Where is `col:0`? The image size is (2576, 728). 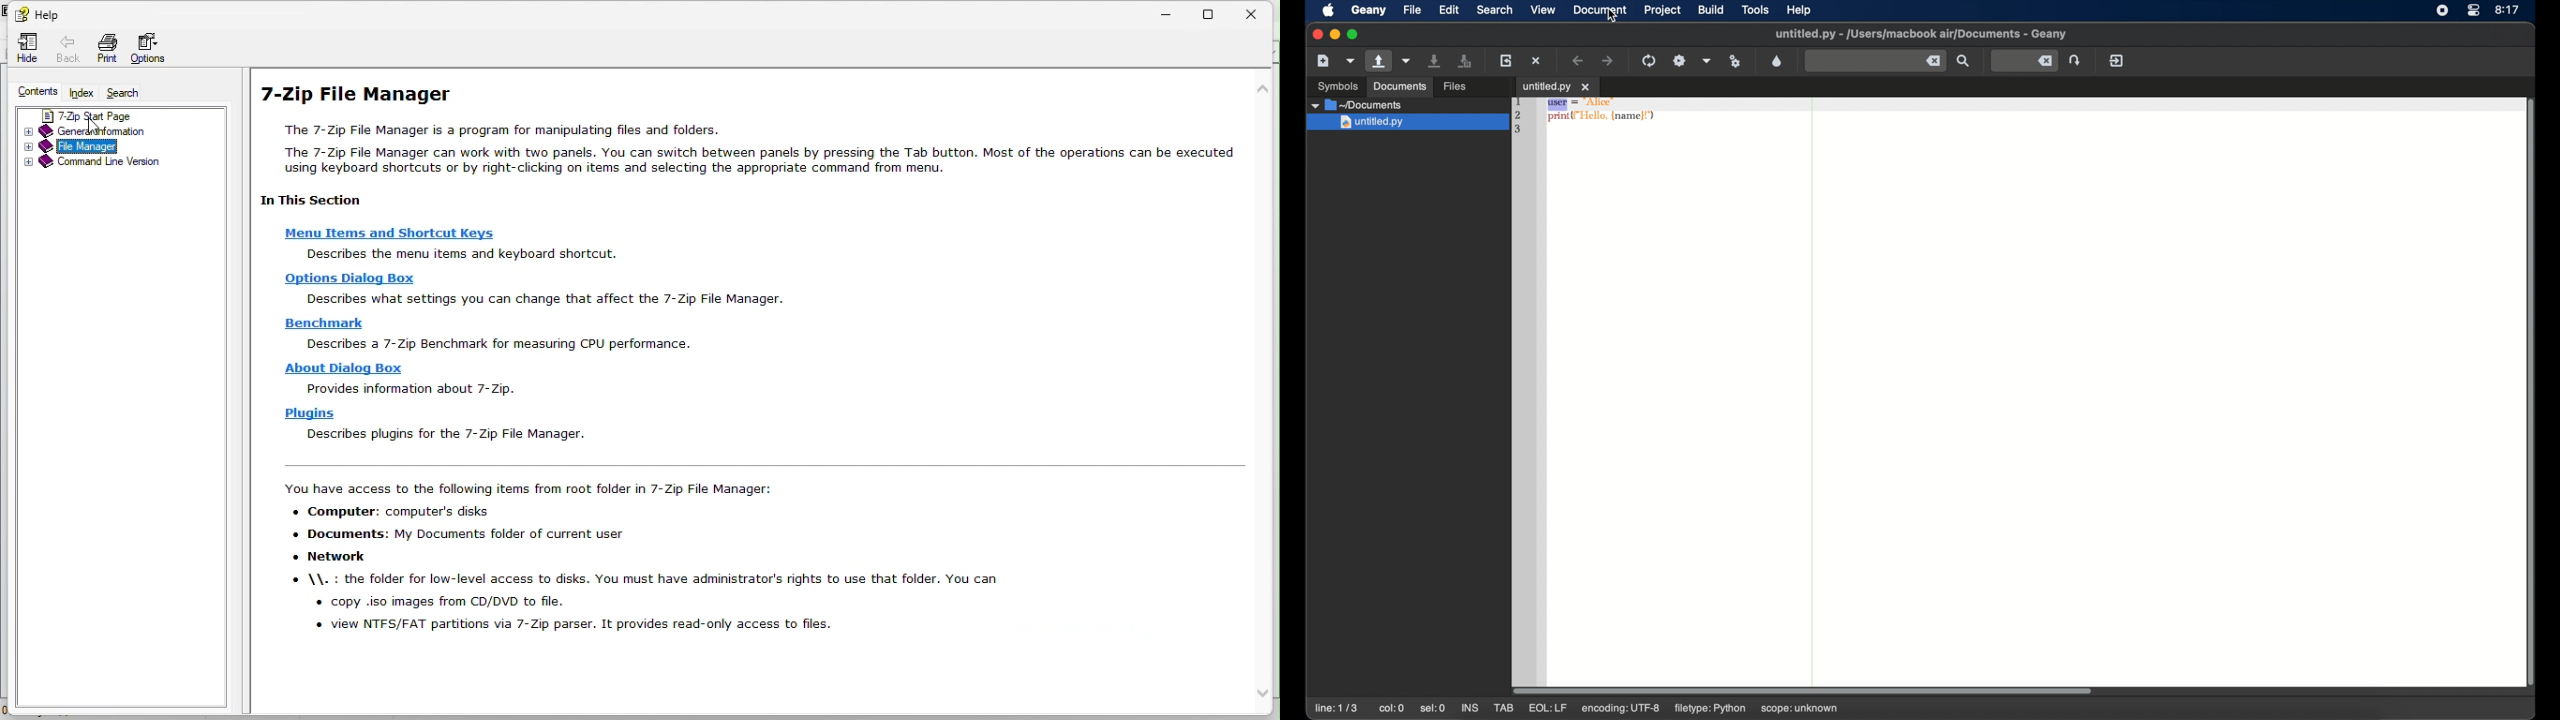 col:0 is located at coordinates (1392, 708).